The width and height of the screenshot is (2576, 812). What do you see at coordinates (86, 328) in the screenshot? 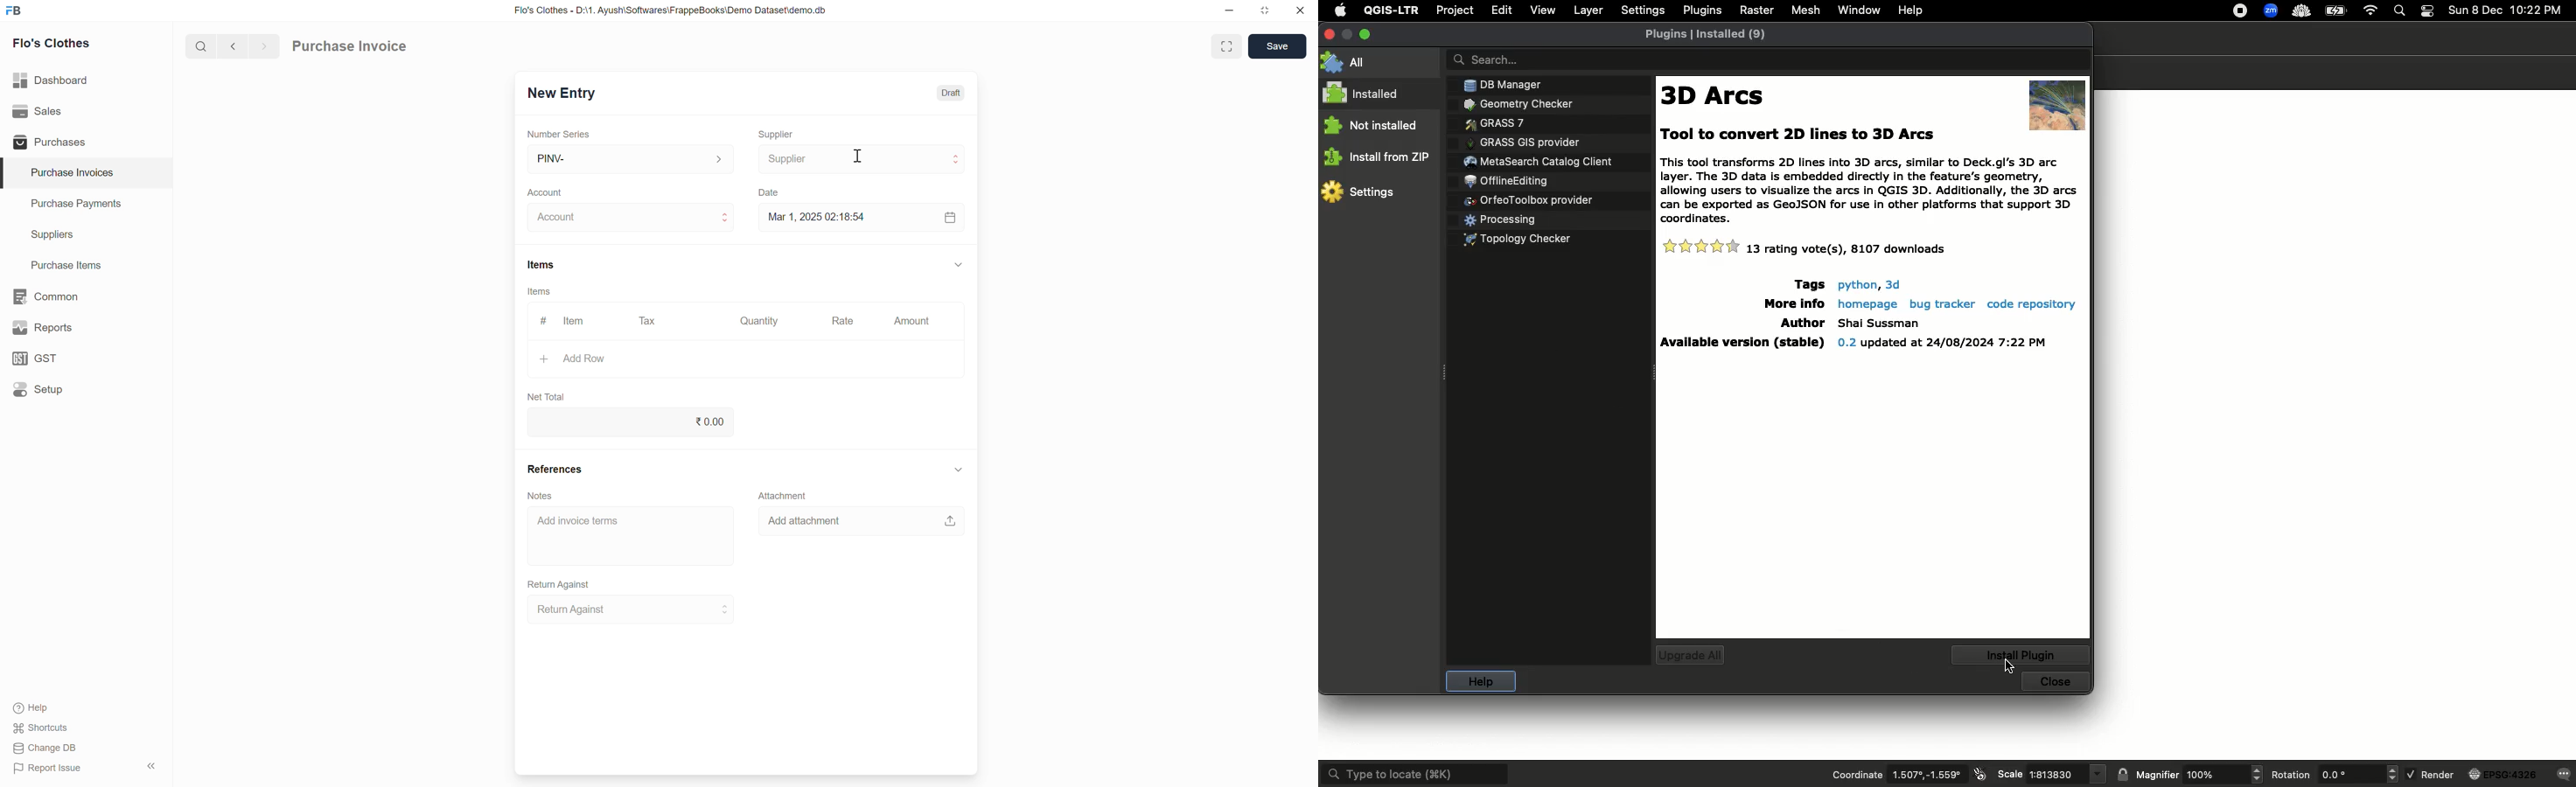
I see `Reports` at bounding box center [86, 328].